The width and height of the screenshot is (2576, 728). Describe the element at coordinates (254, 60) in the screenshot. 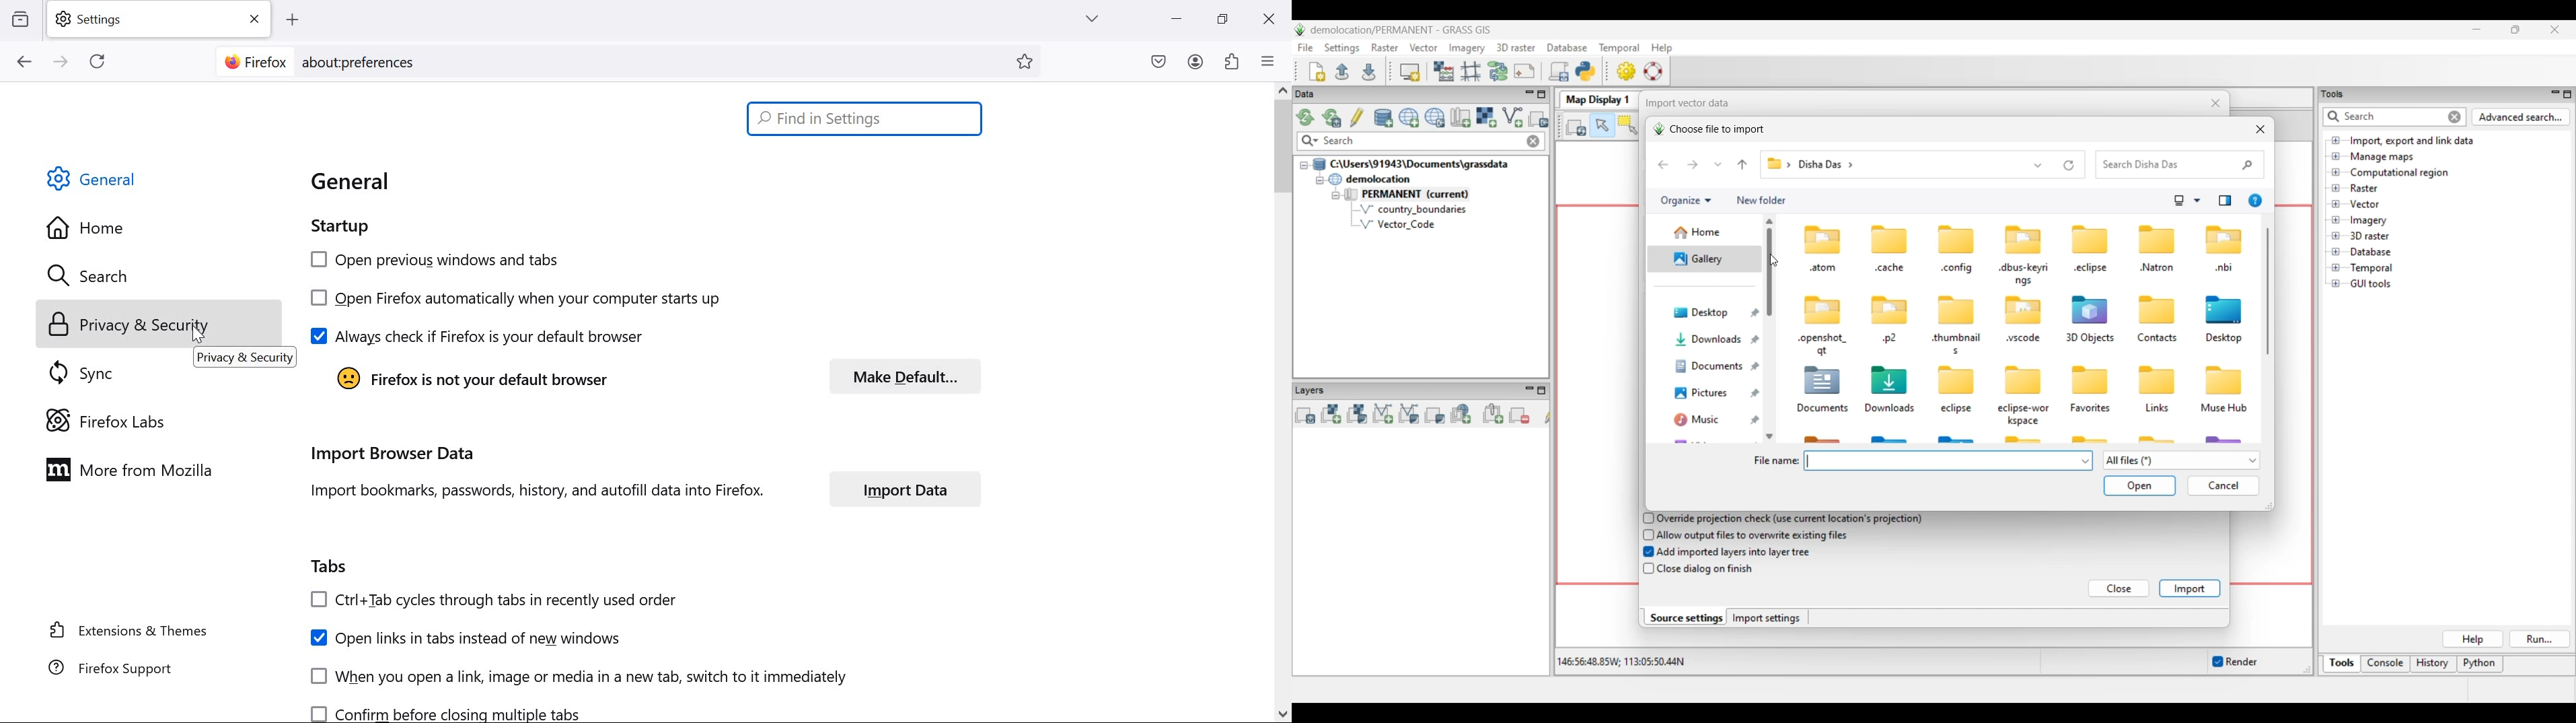

I see `Firefox` at that location.